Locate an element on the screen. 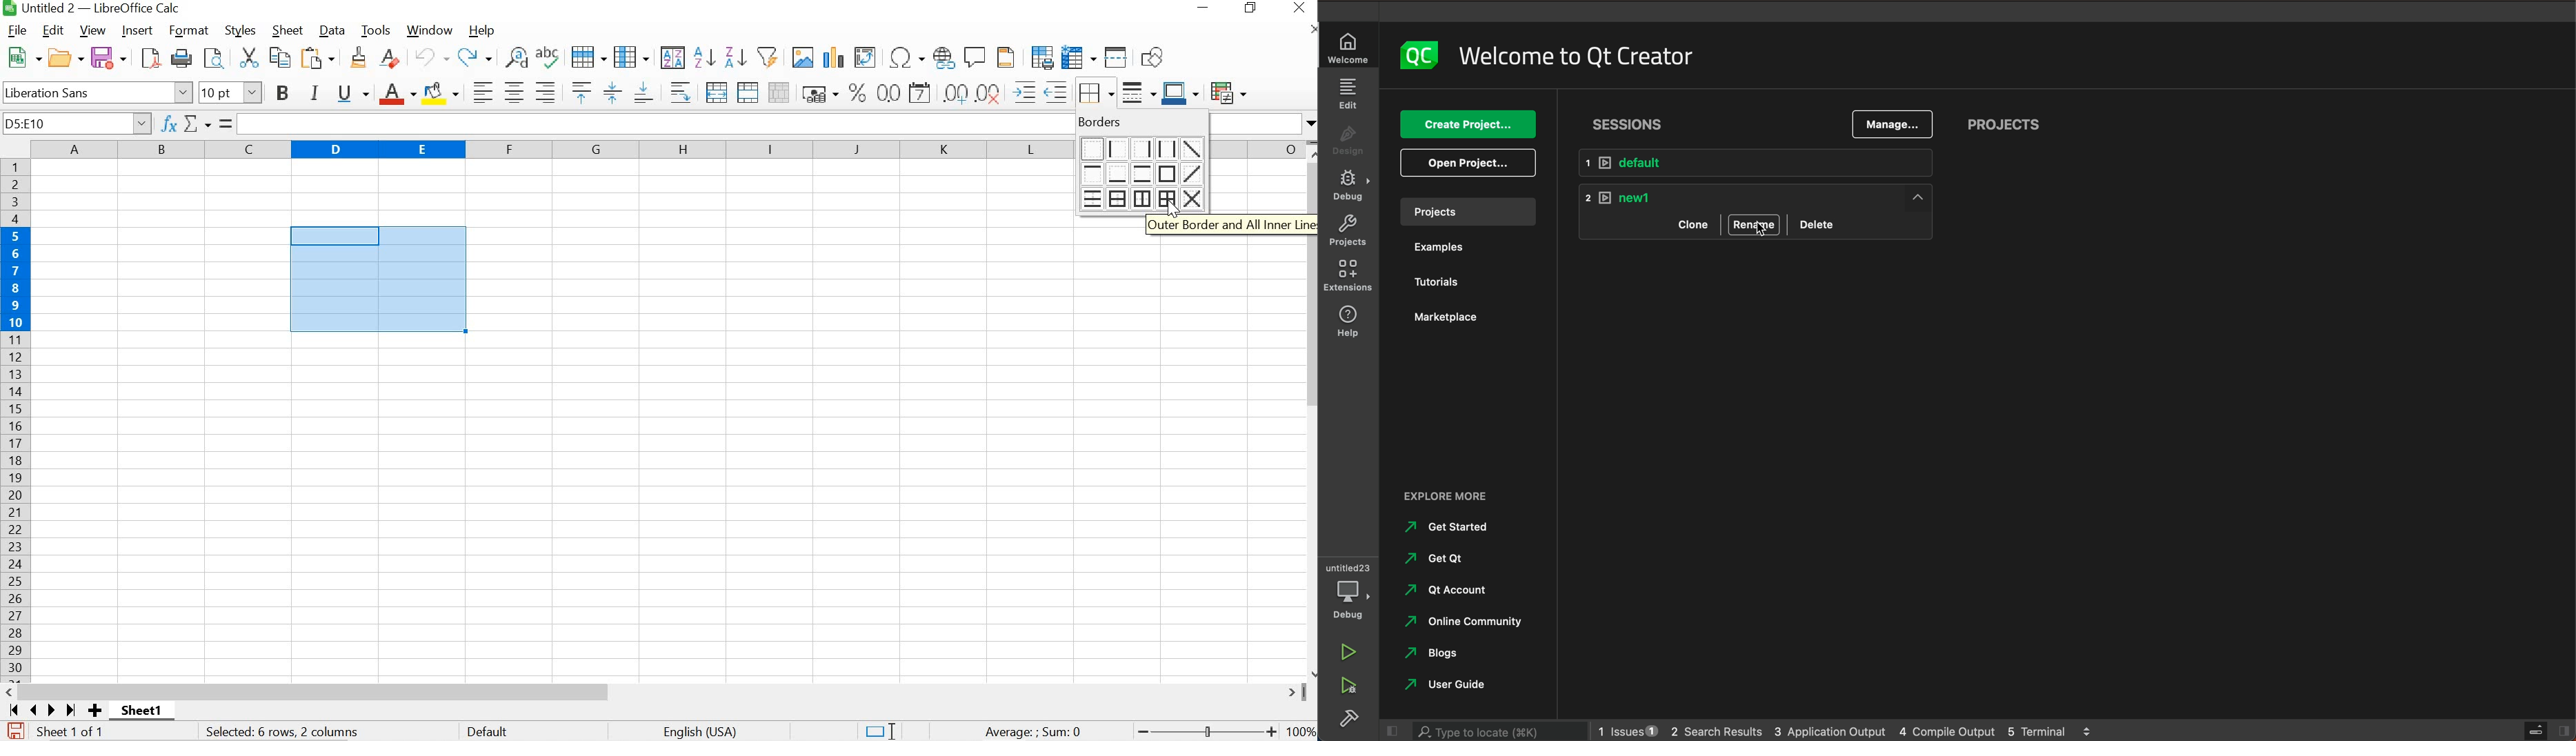  PRINT is located at coordinates (183, 58).